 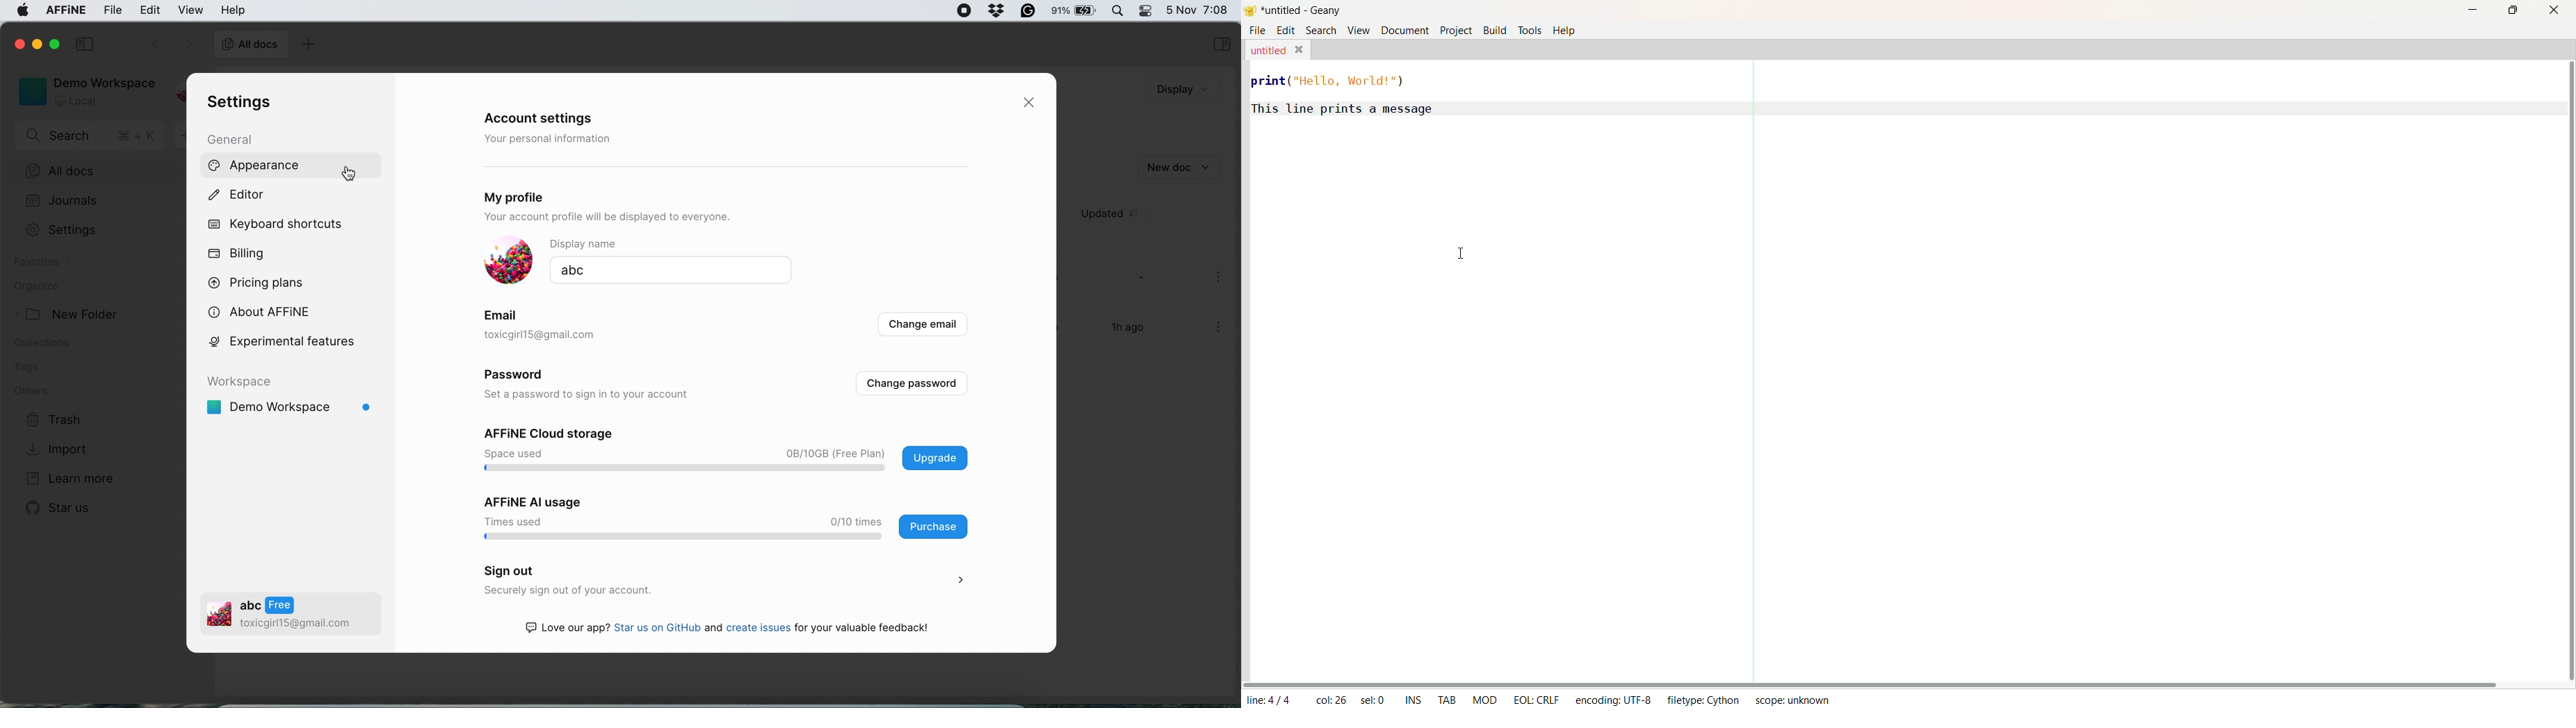 What do you see at coordinates (352, 174) in the screenshot?
I see `cursor on Appearance` at bounding box center [352, 174].